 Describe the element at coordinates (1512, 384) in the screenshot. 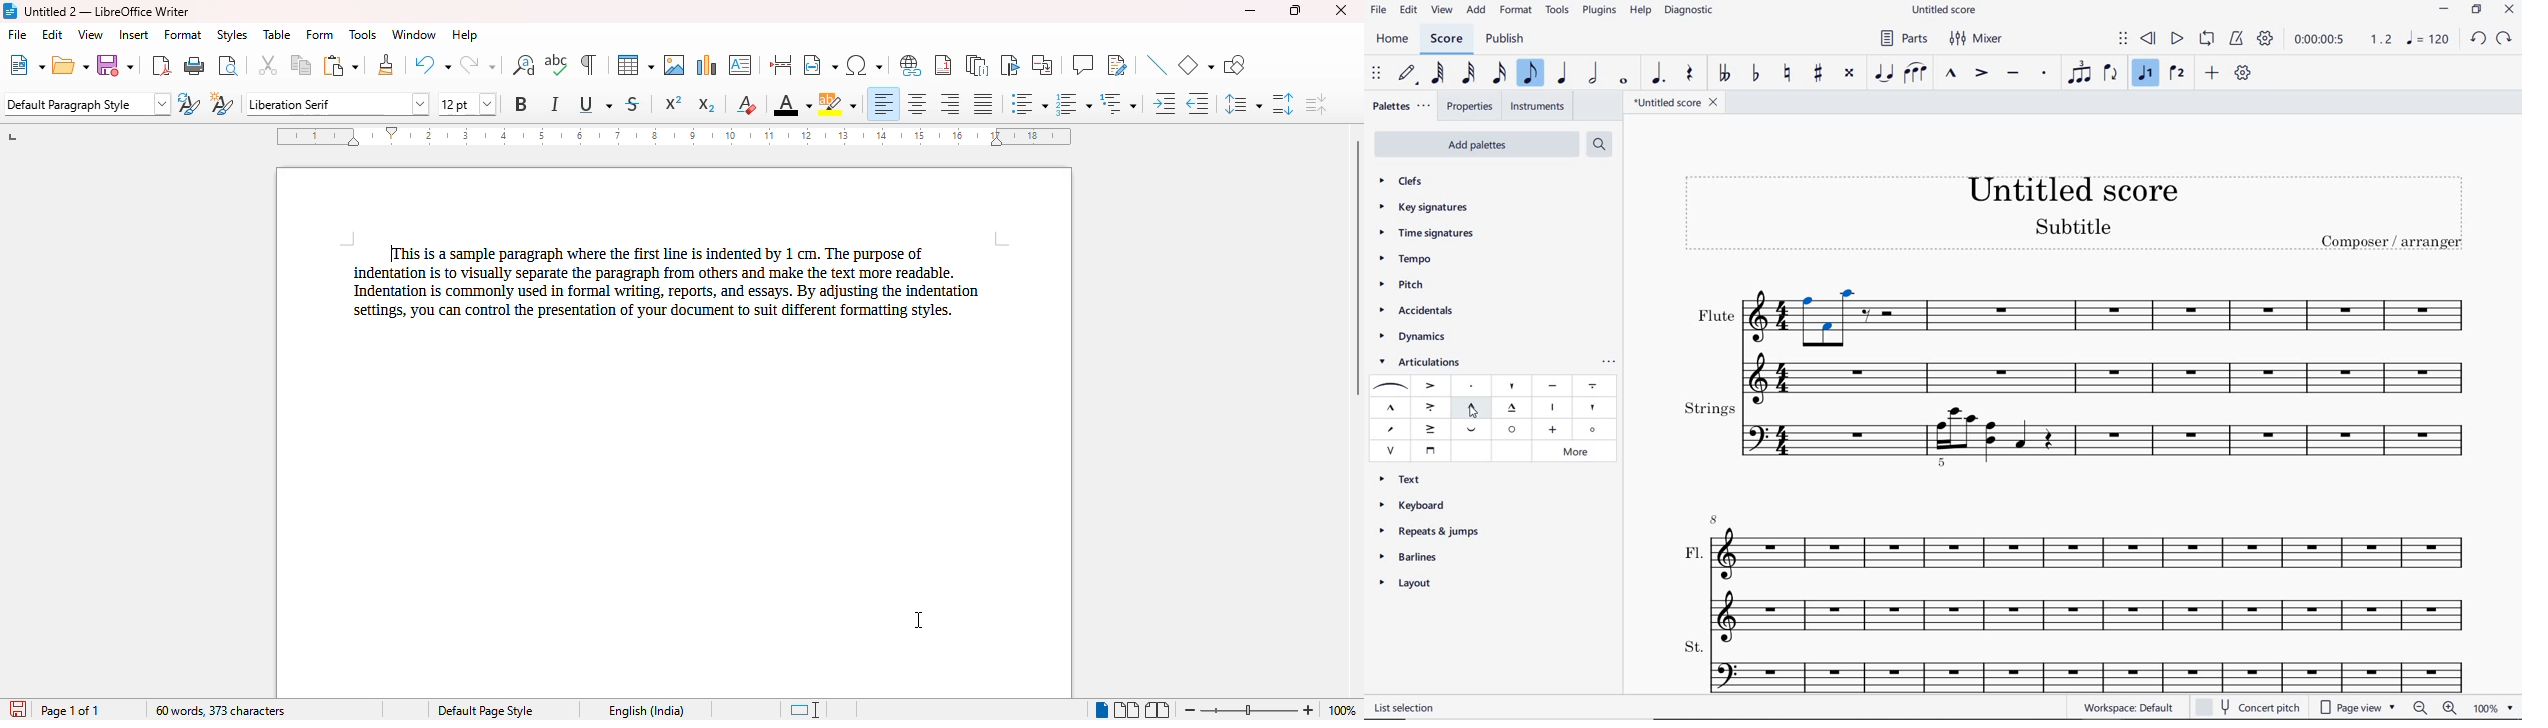

I see `STACCATISSIMO ABOVE` at that location.